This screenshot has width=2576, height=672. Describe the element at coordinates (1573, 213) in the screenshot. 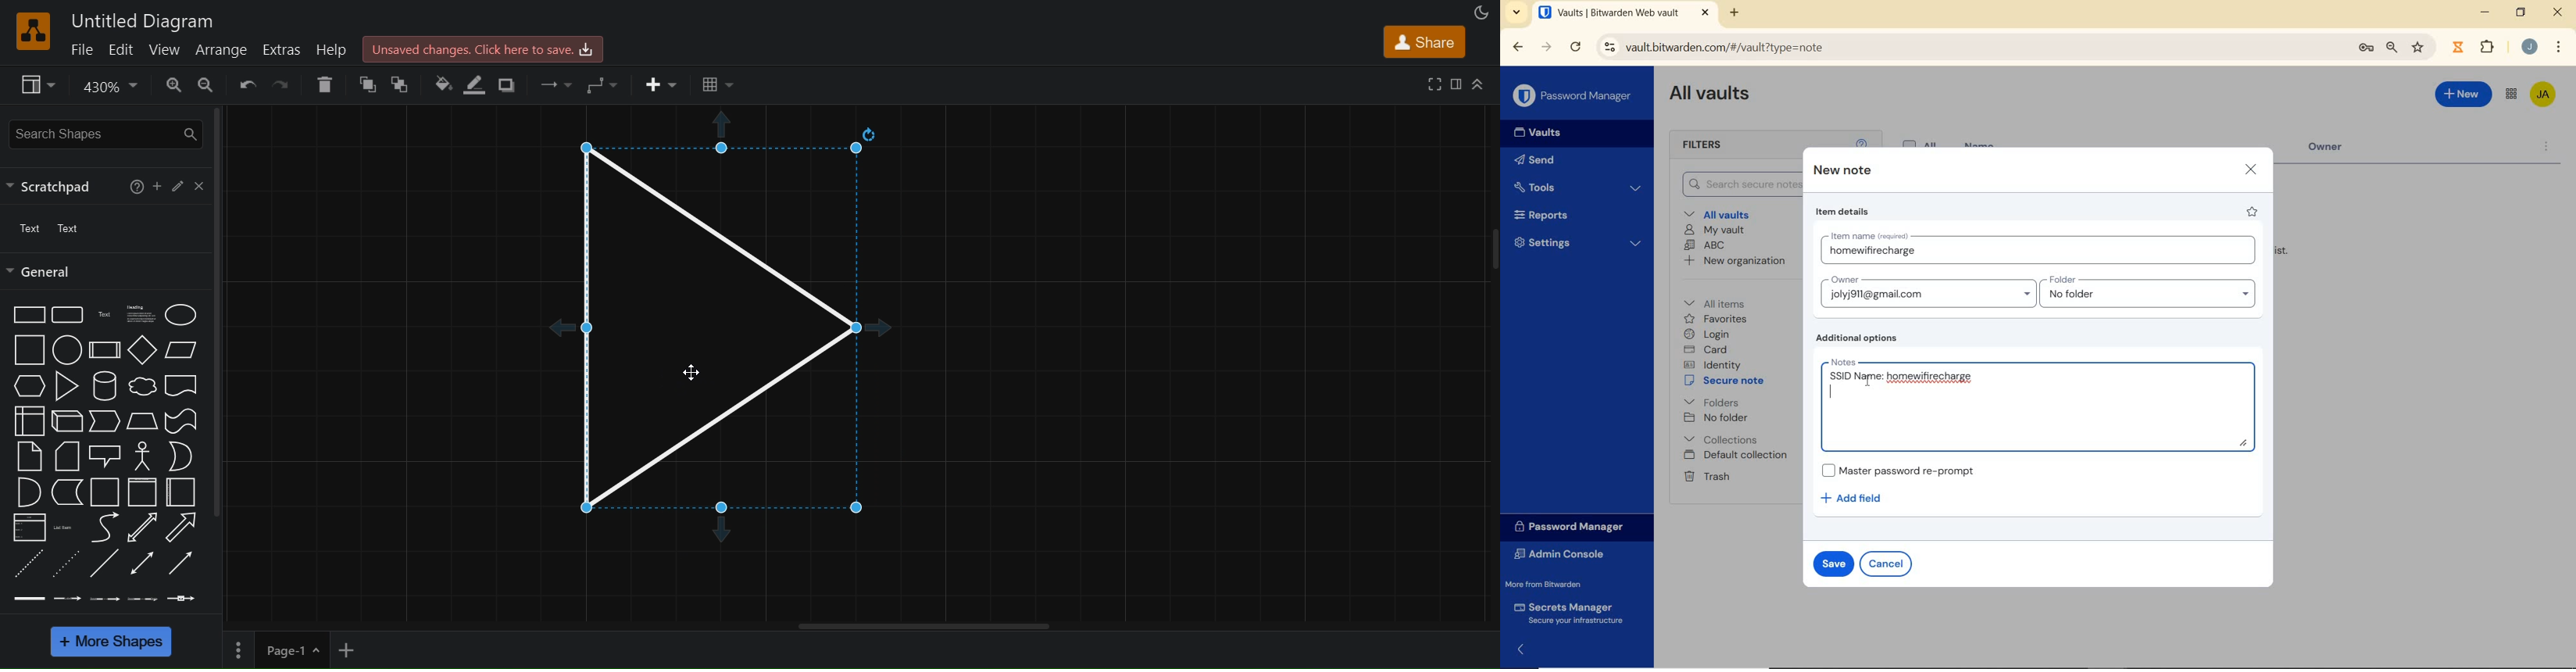

I see `Reports` at that location.